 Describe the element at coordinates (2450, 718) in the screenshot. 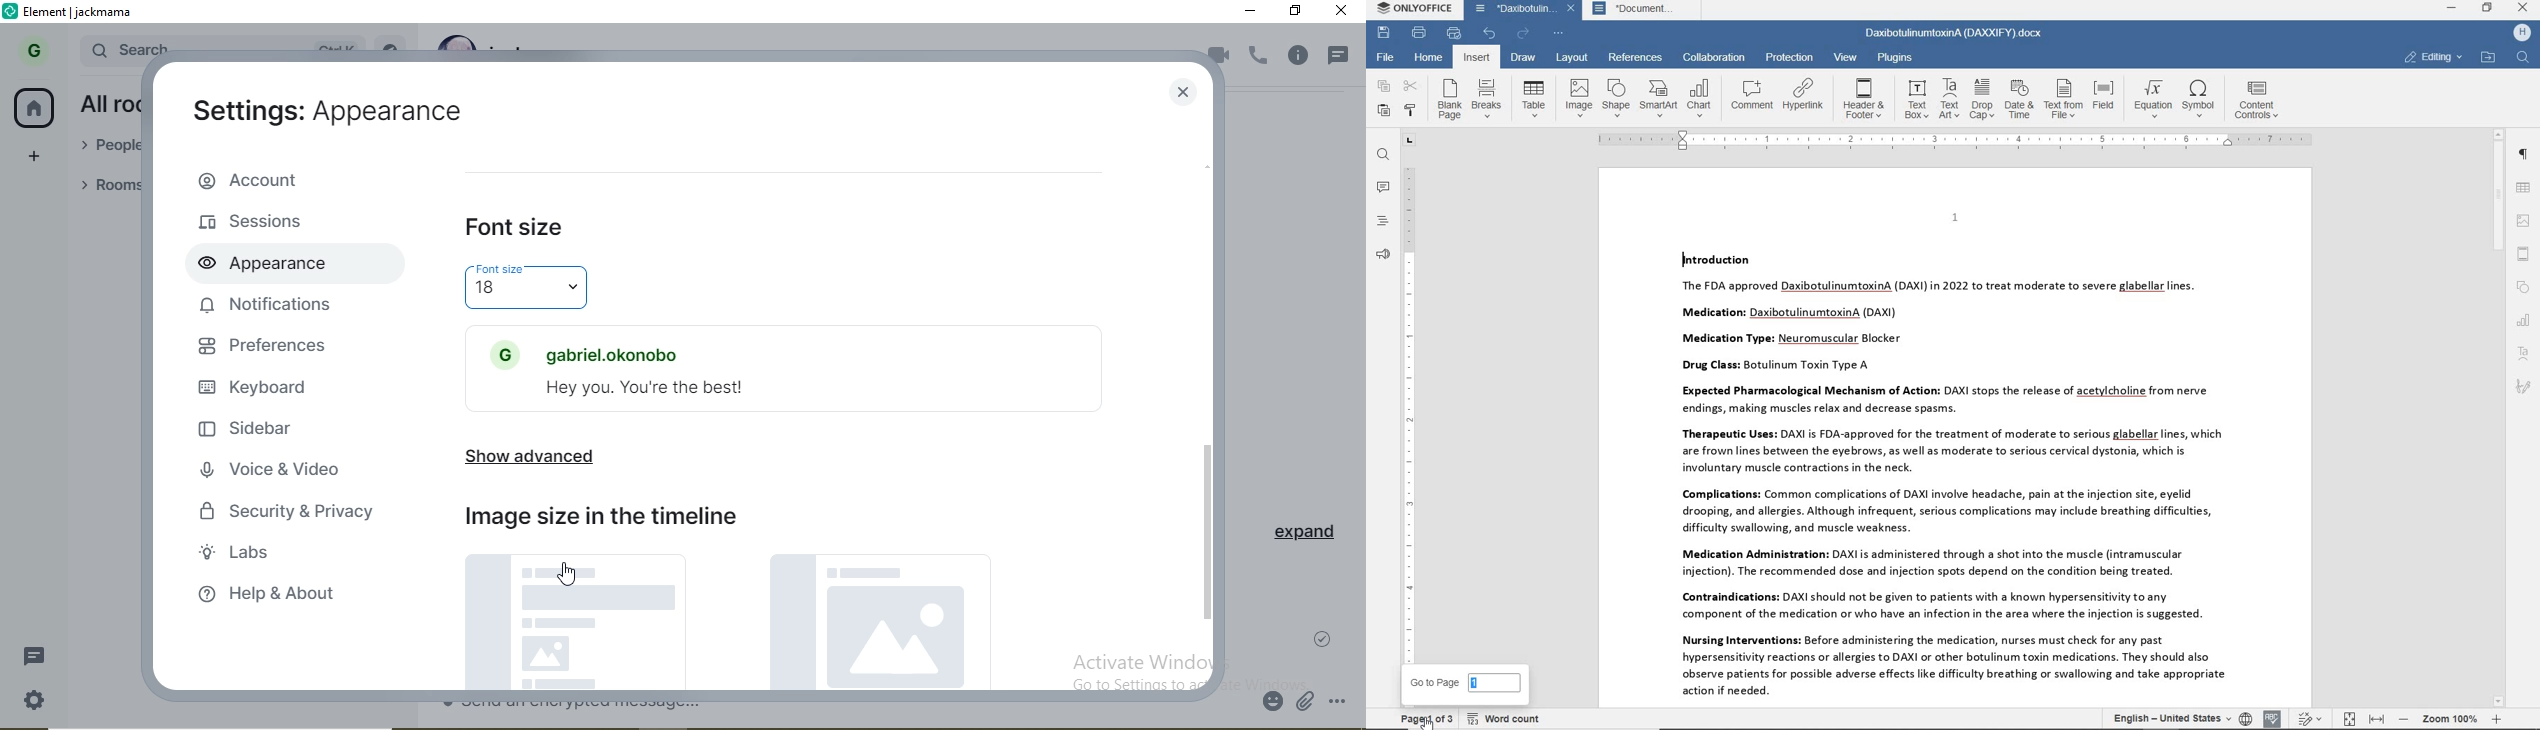

I see `zoom 100%` at that location.